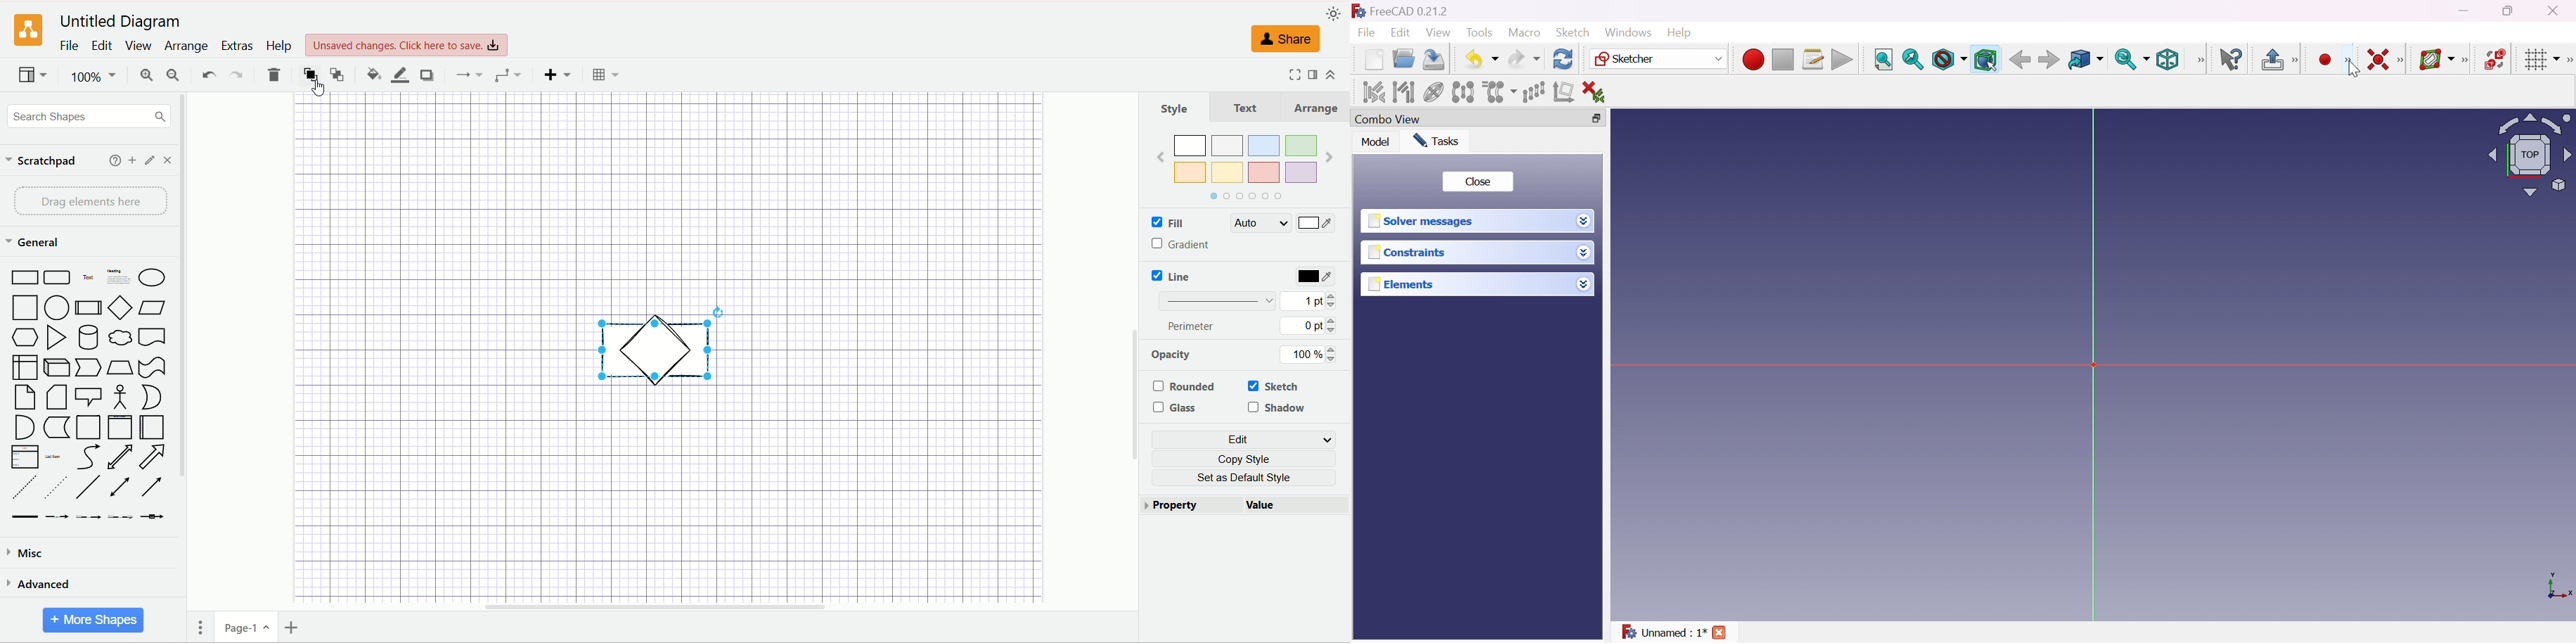 The height and width of the screenshot is (644, 2576). What do you see at coordinates (1375, 62) in the screenshot?
I see `New` at bounding box center [1375, 62].